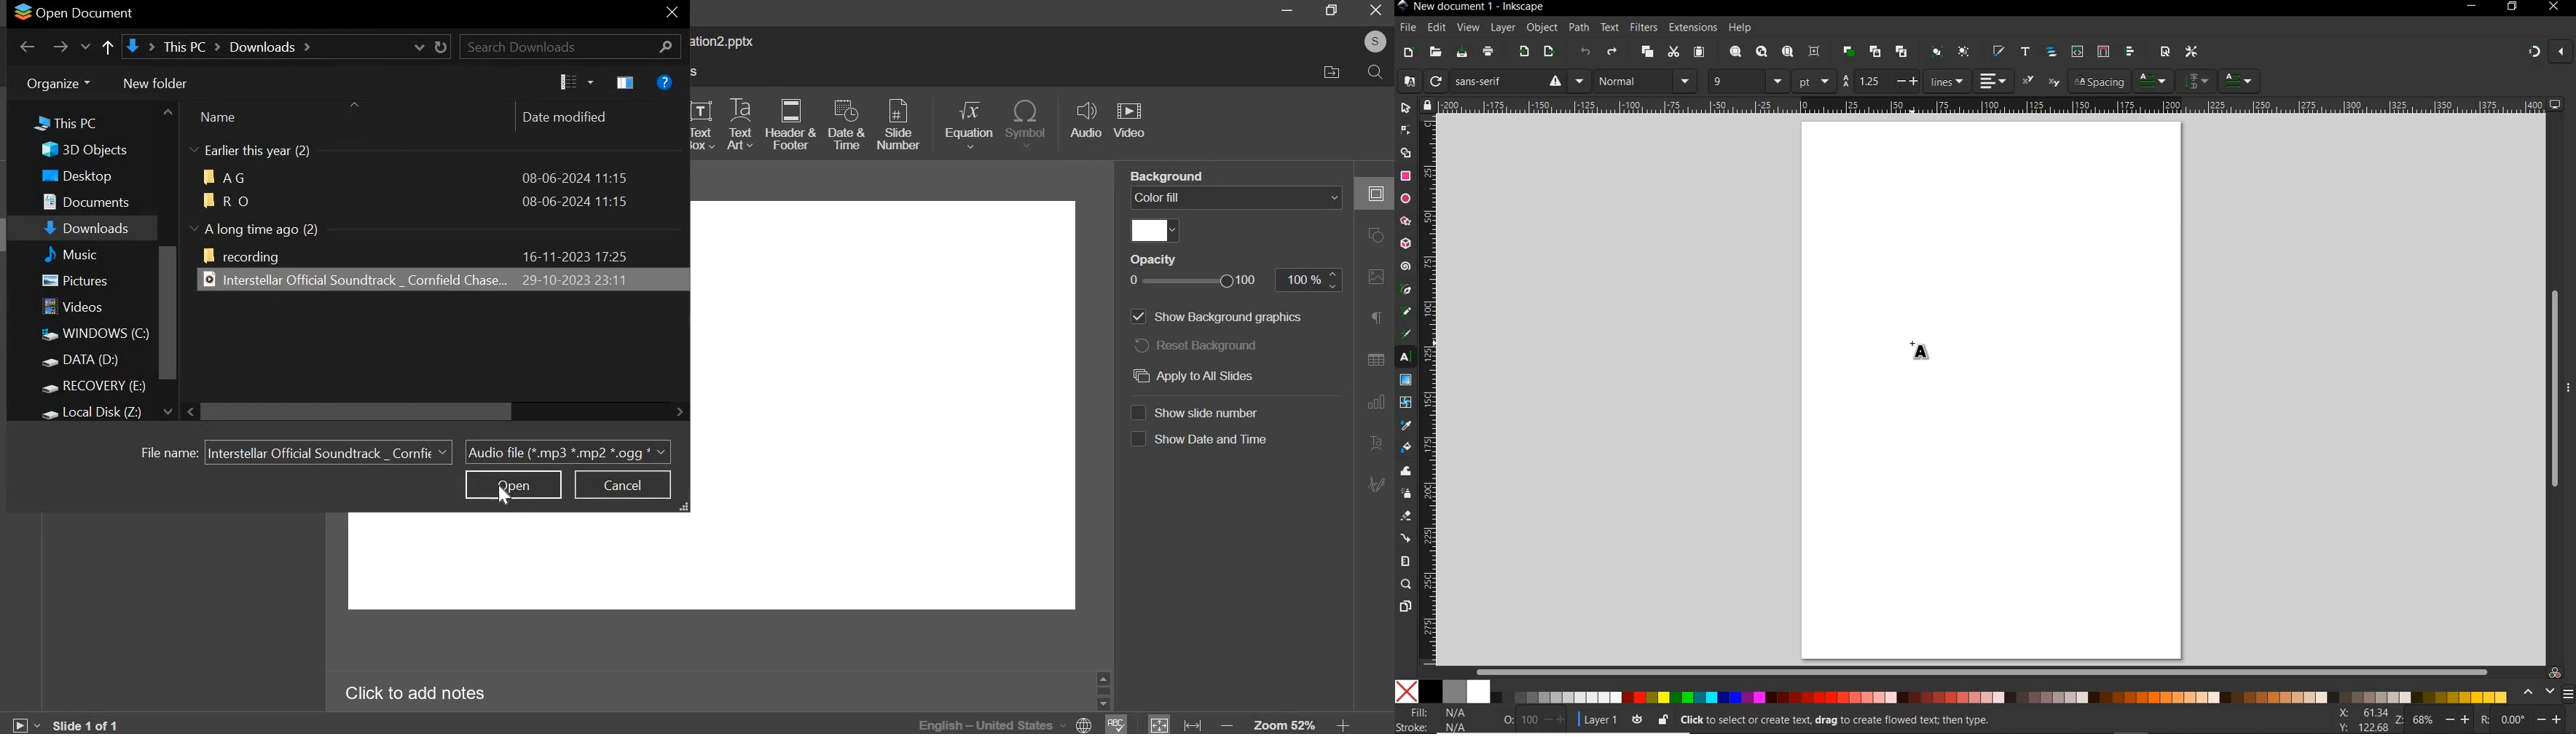 Image resolution: width=2576 pixels, height=756 pixels. I want to click on get help, so click(665, 82).